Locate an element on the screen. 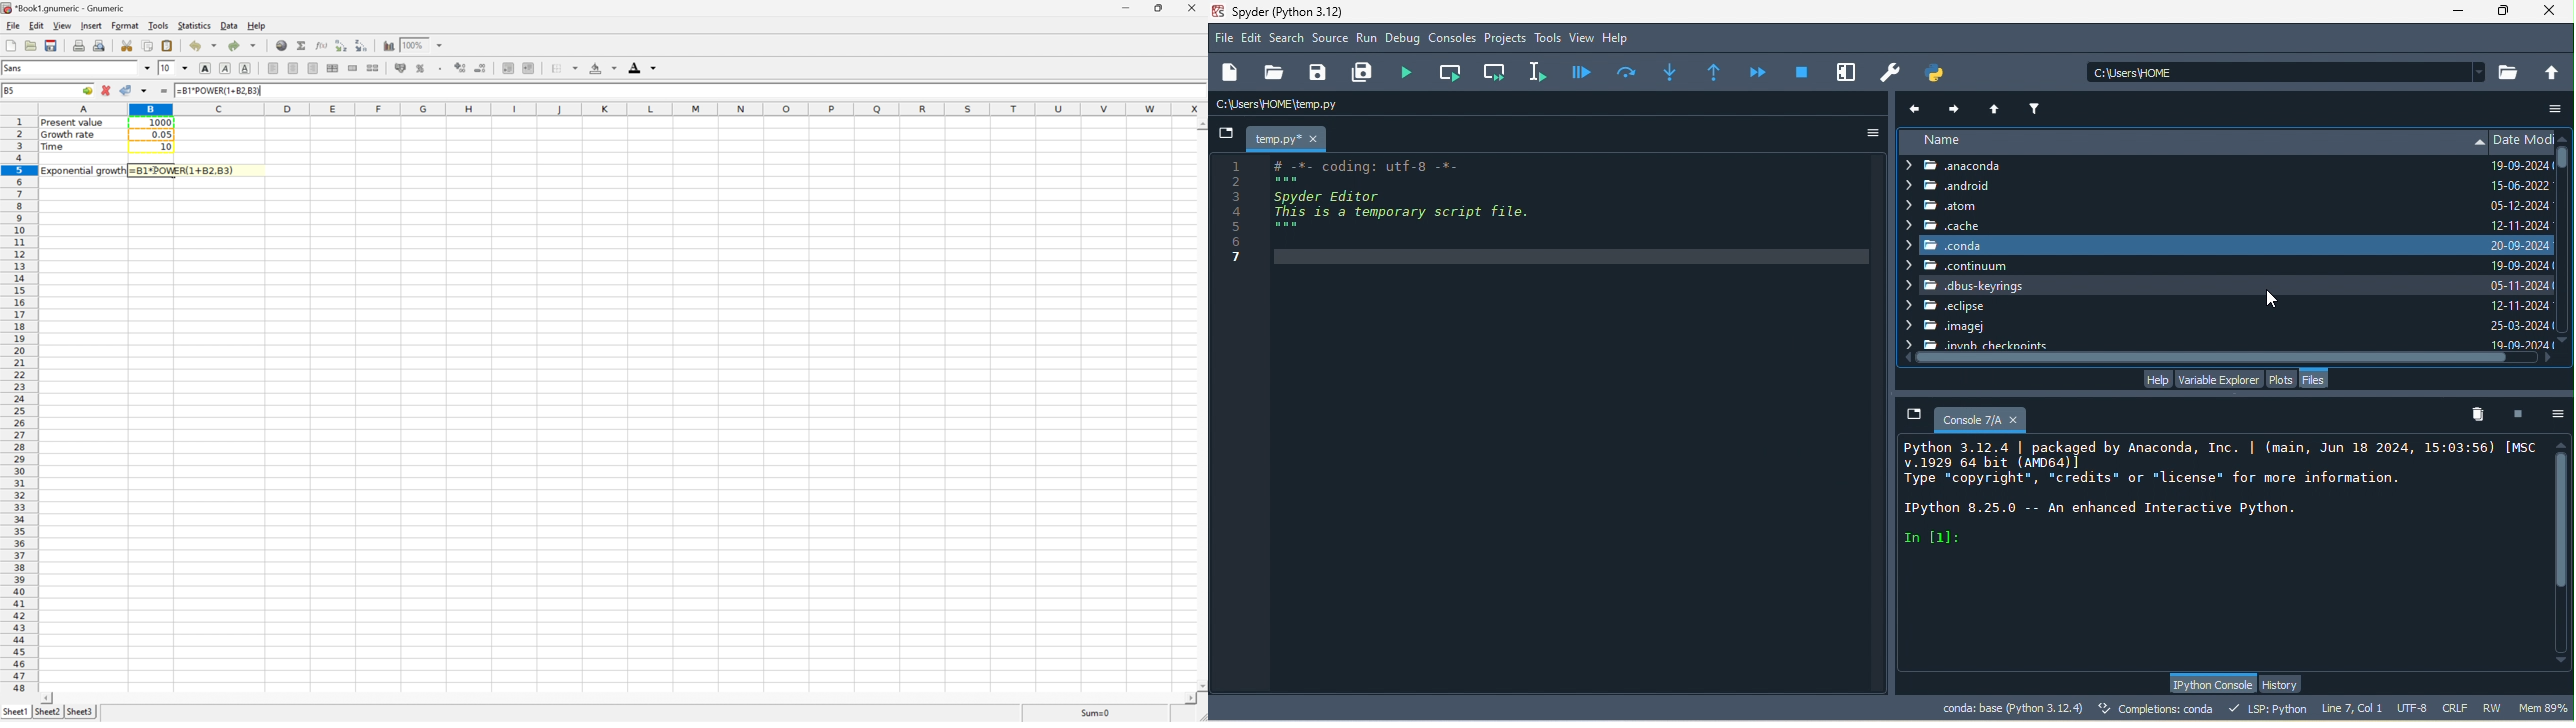 The height and width of the screenshot is (728, 2576). 0.05 is located at coordinates (161, 134).